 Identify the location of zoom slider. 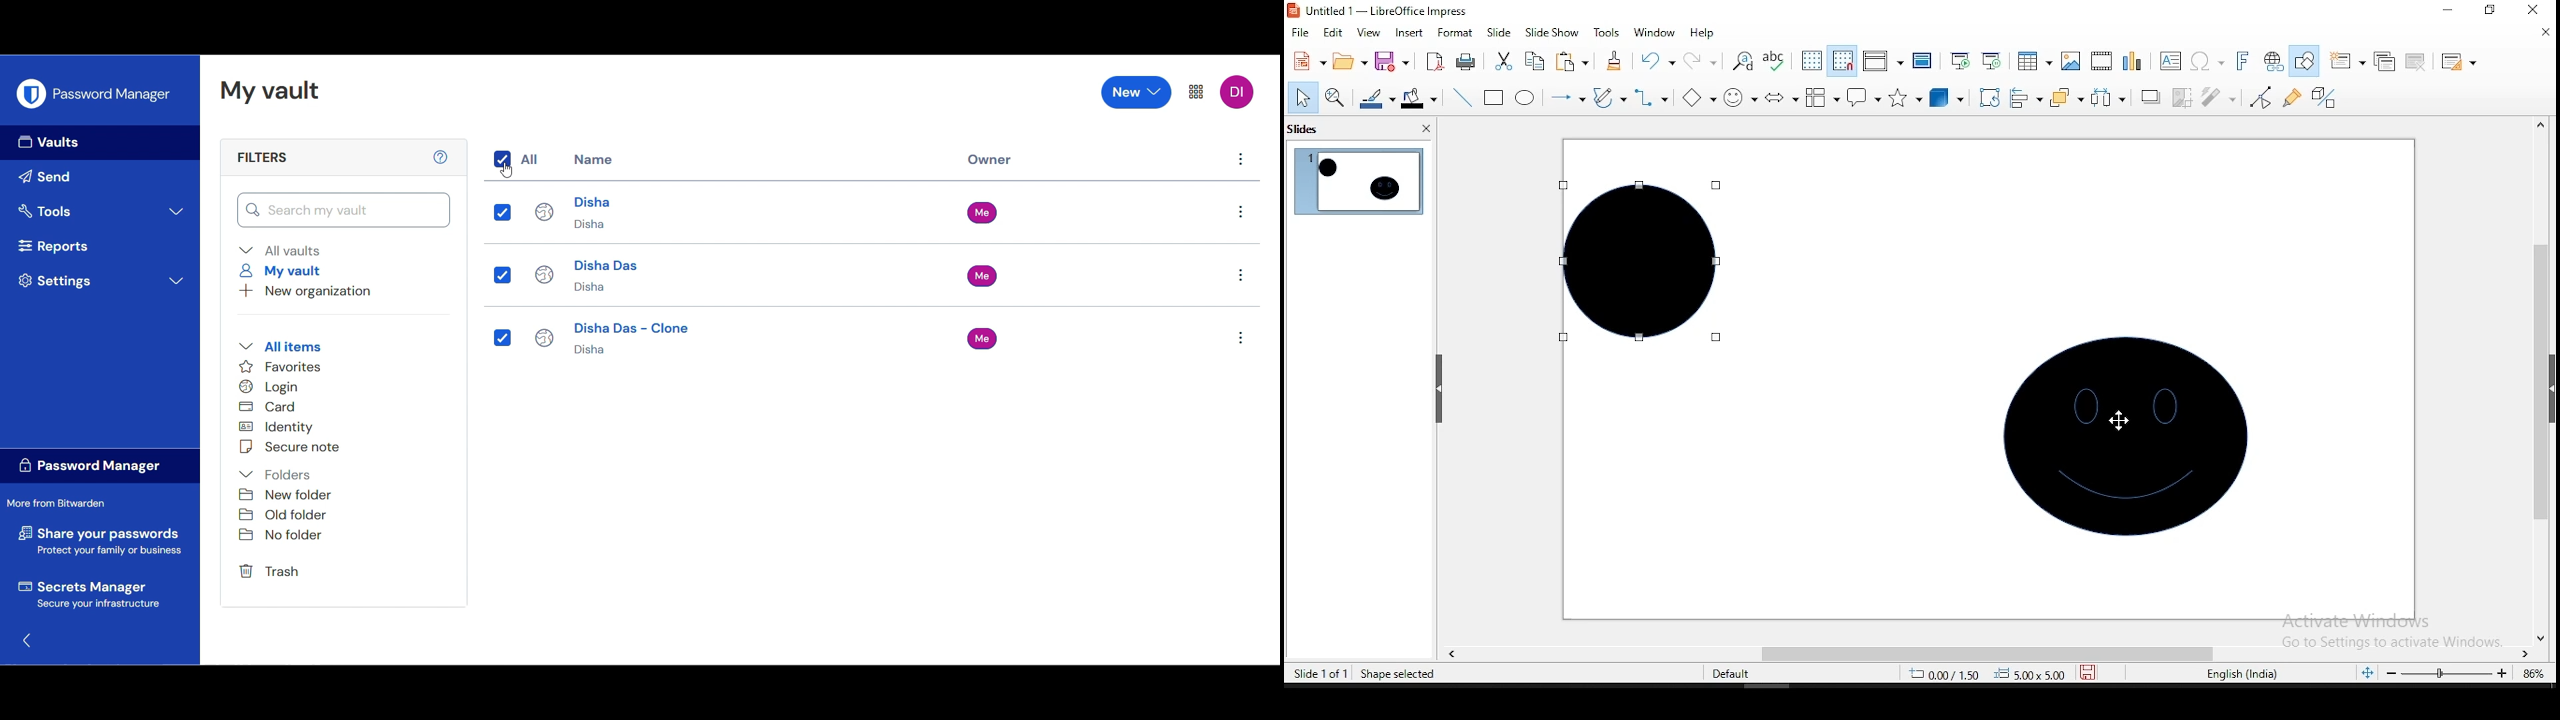
(2441, 675).